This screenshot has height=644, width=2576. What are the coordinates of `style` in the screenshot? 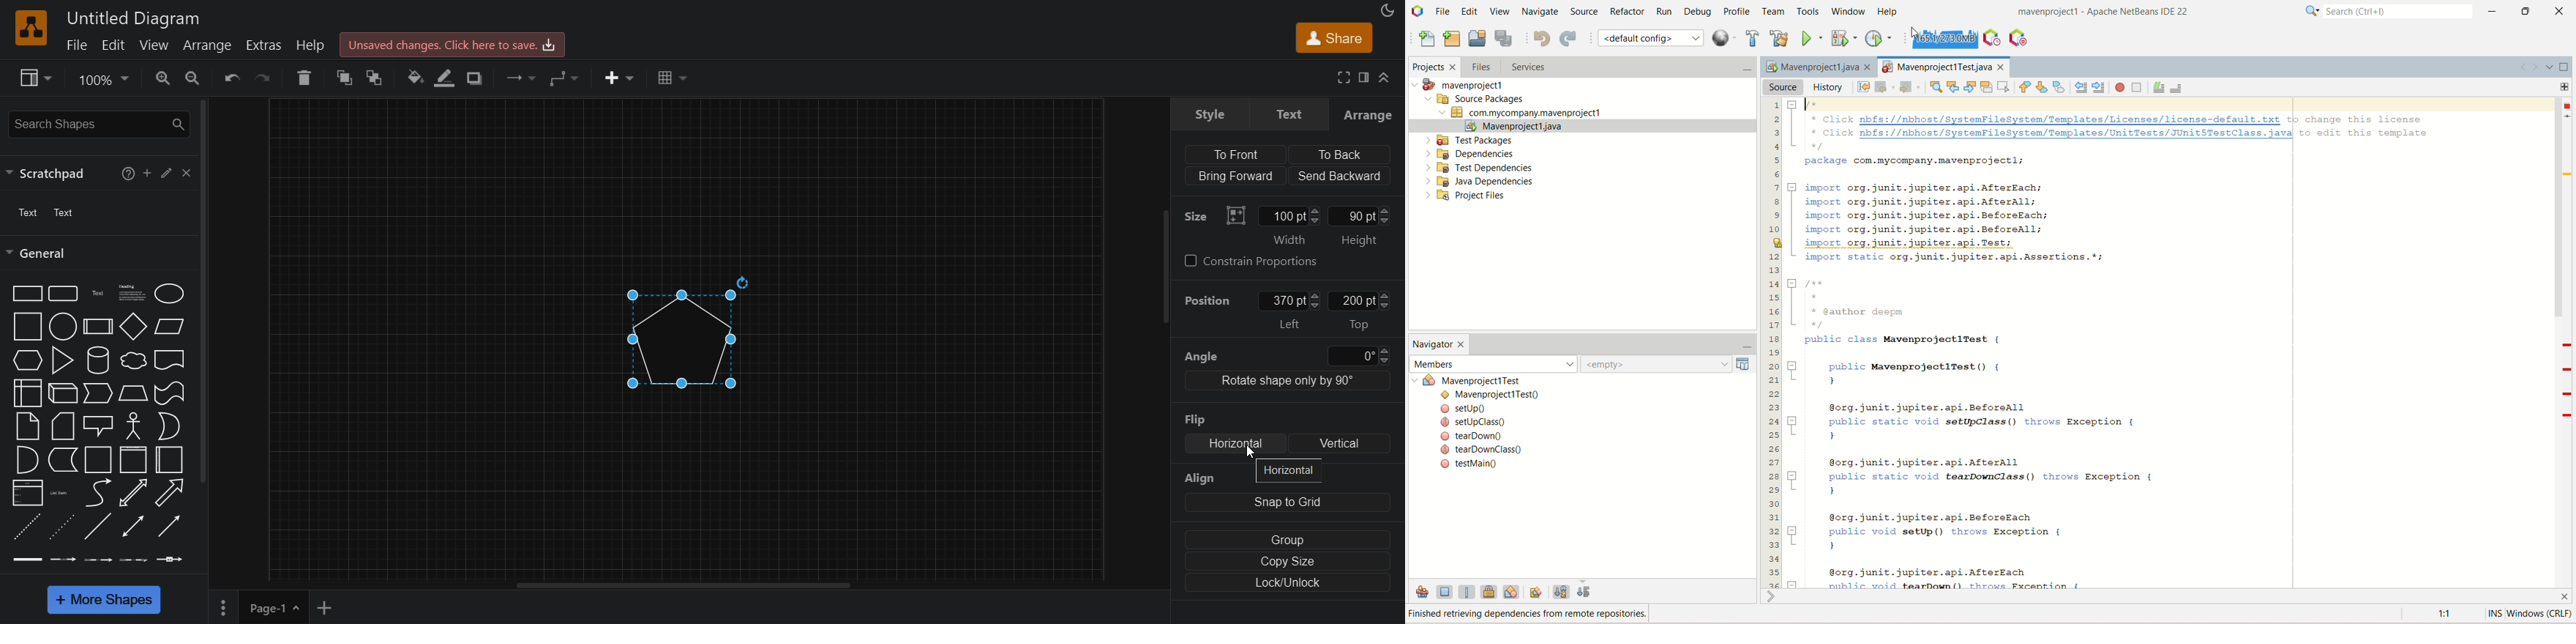 It's located at (1209, 114).